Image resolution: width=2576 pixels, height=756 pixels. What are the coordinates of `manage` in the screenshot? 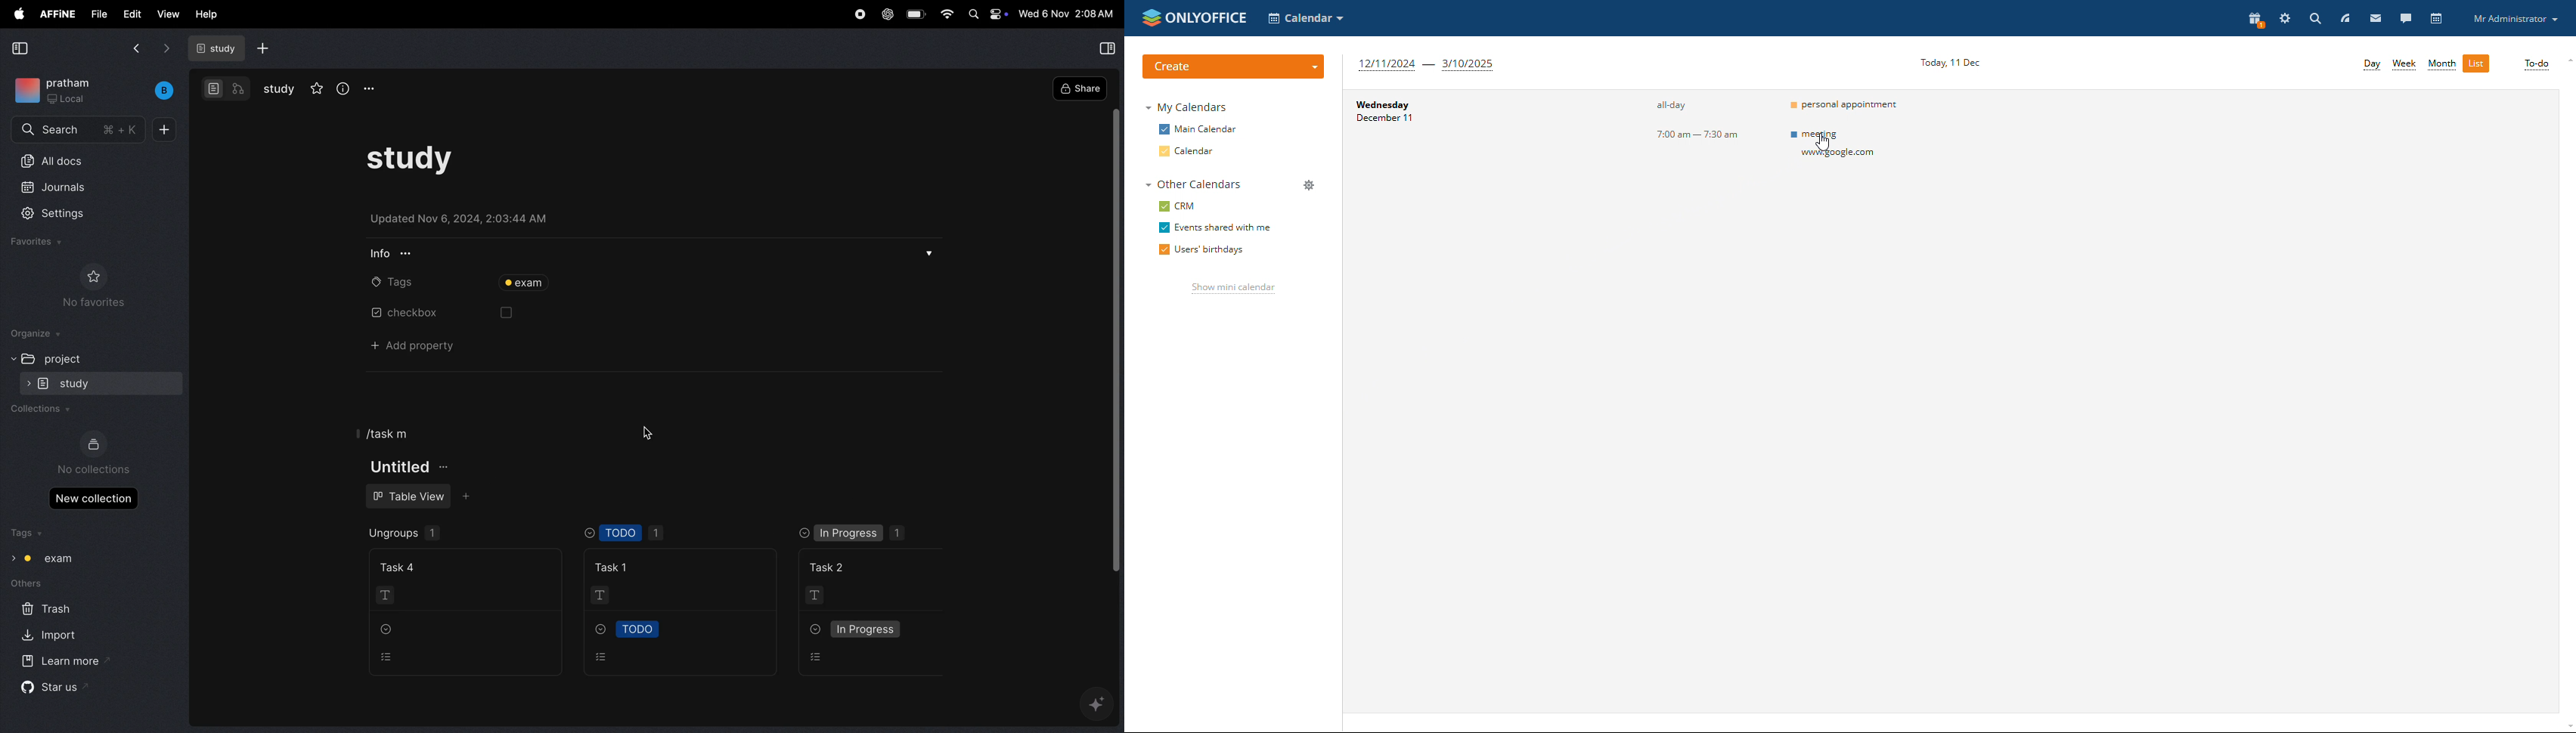 It's located at (1310, 186).